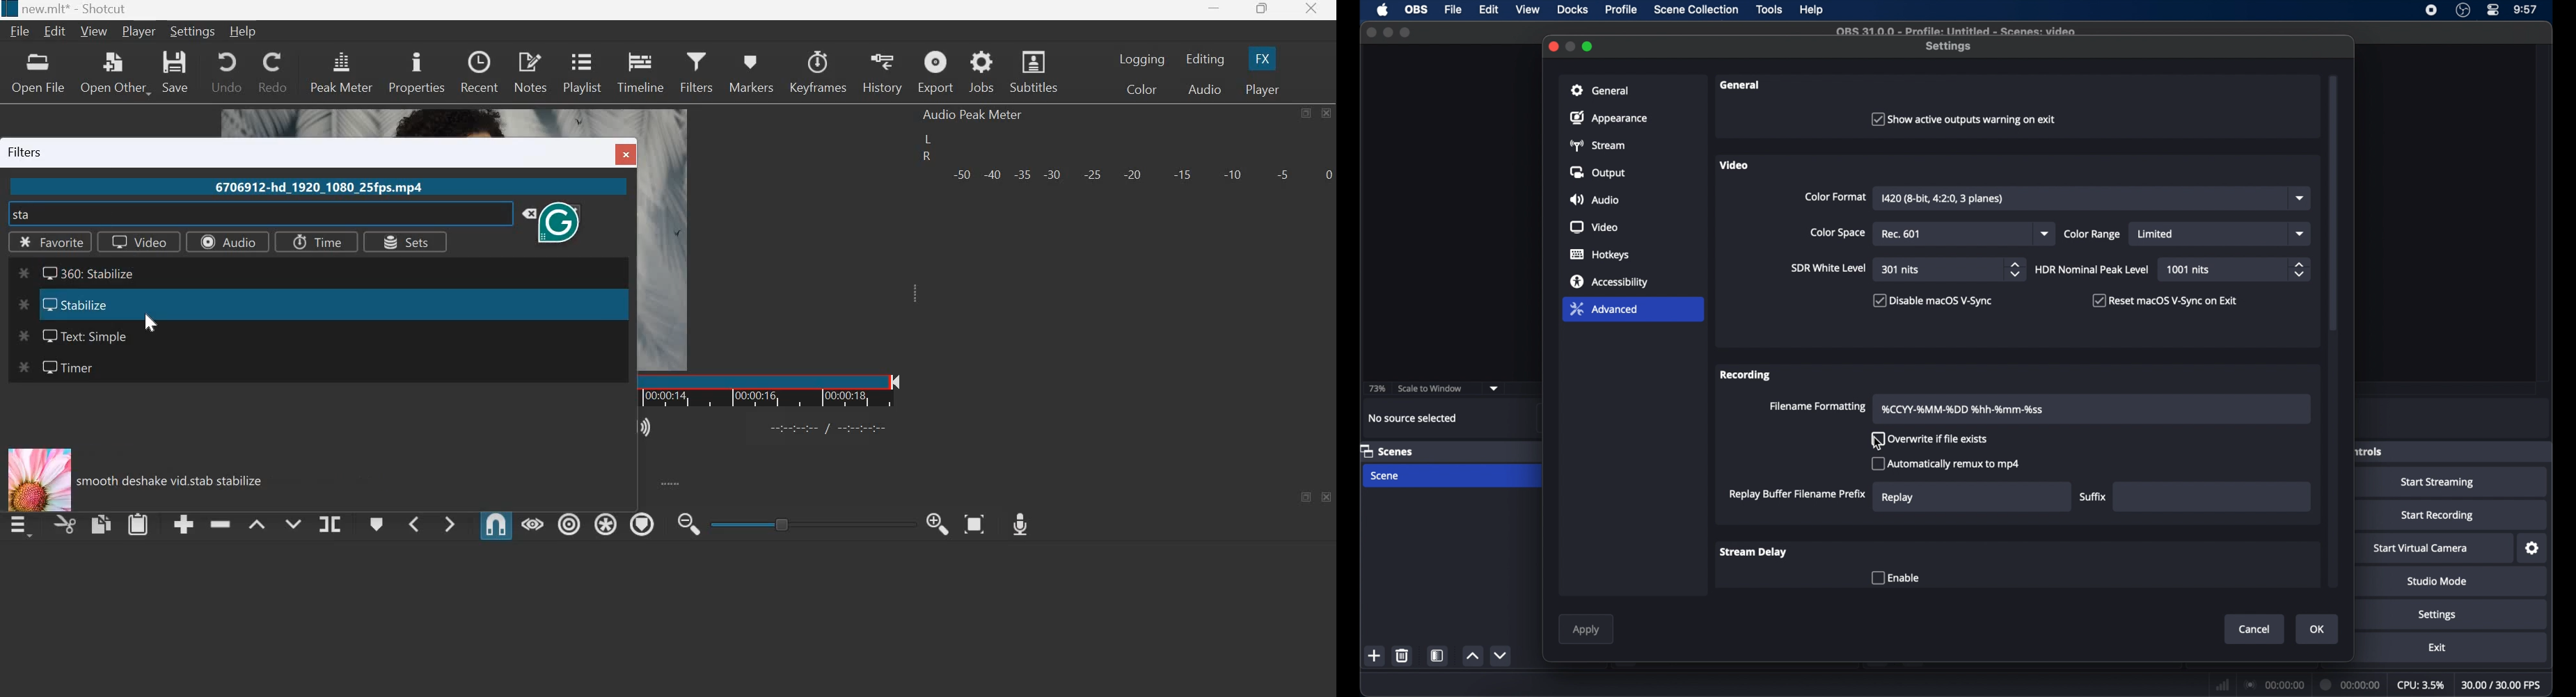 Image resolution: width=2576 pixels, height=700 pixels. Describe the element at coordinates (2166, 300) in the screenshot. I see `checkbox` at that location.